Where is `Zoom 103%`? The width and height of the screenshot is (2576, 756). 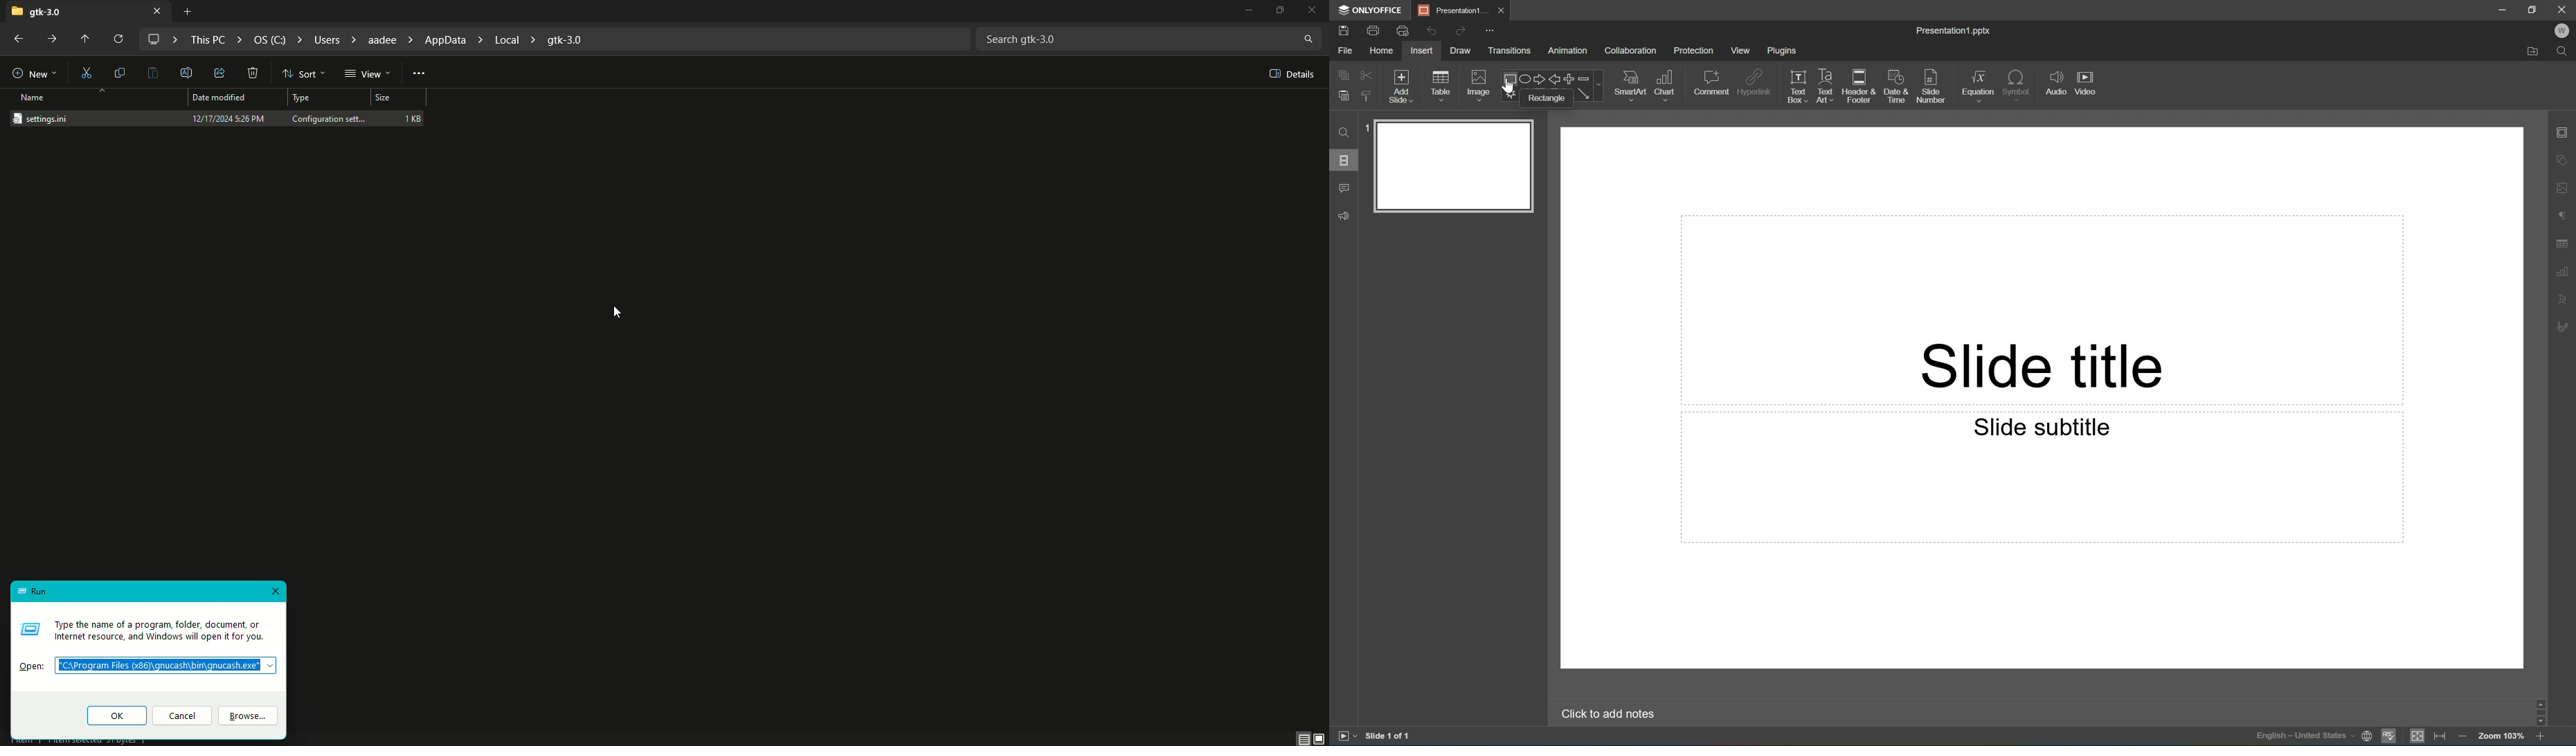
Zoom 103% is located at coordinates (2501, 735).